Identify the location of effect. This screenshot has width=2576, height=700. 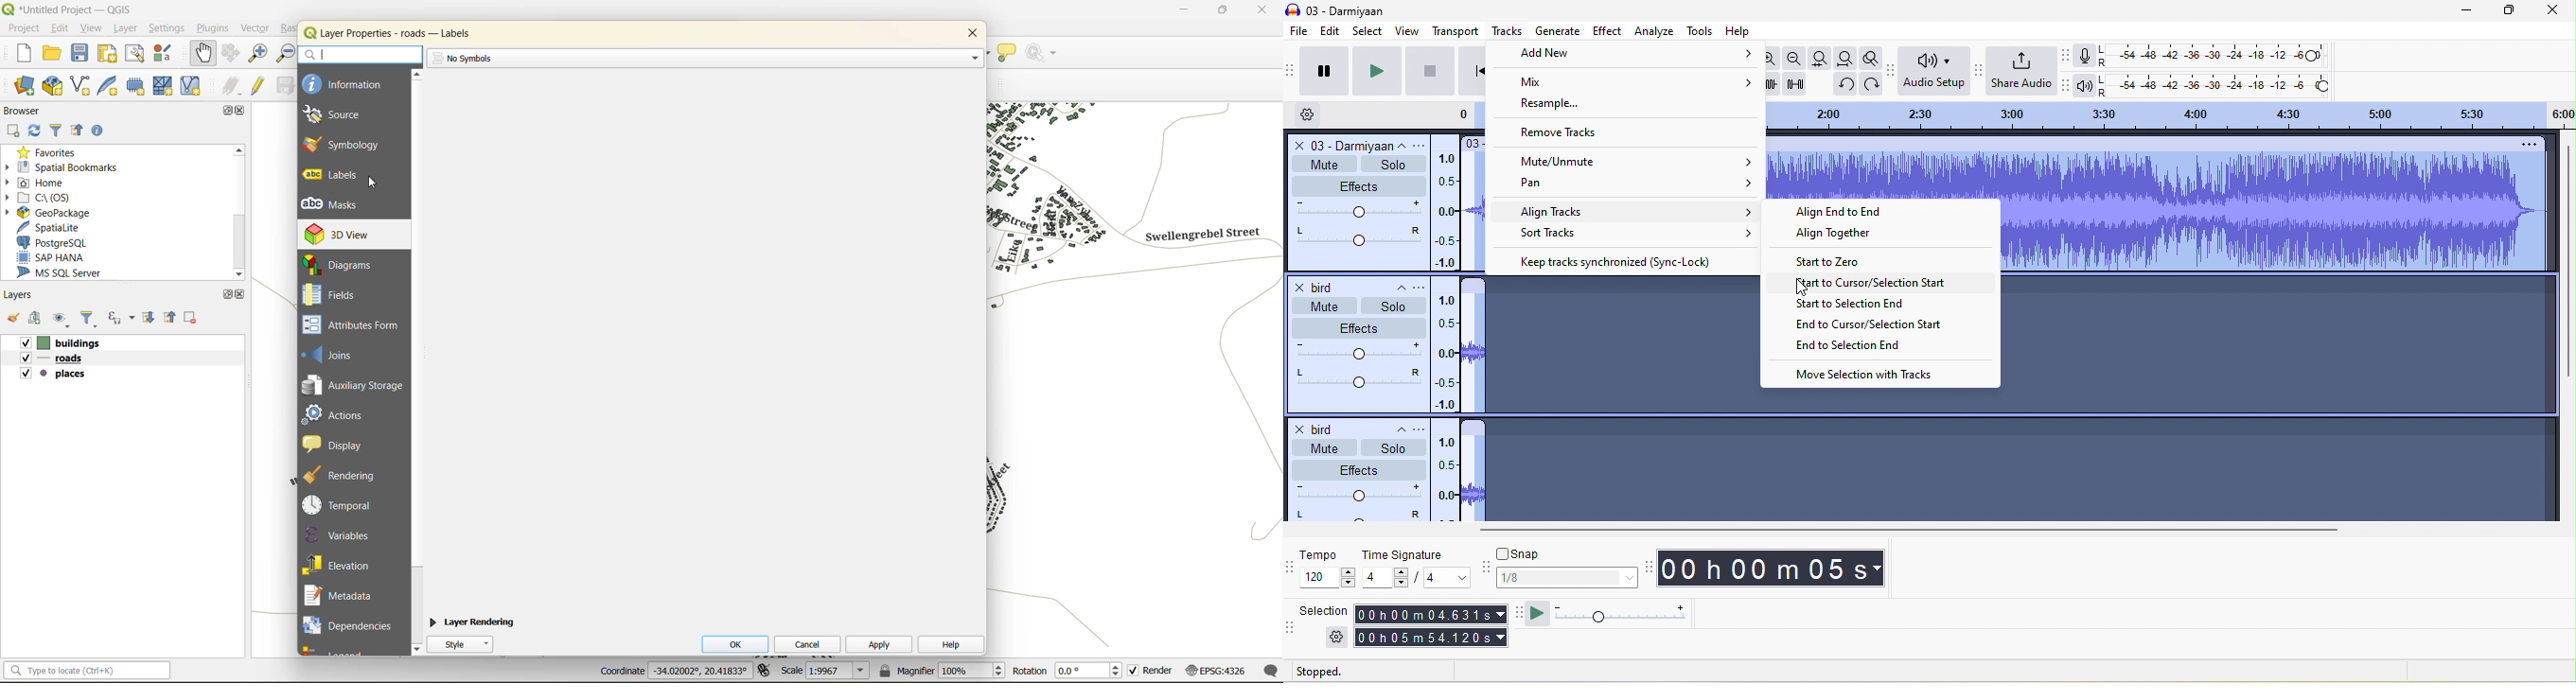
(1359, 324).